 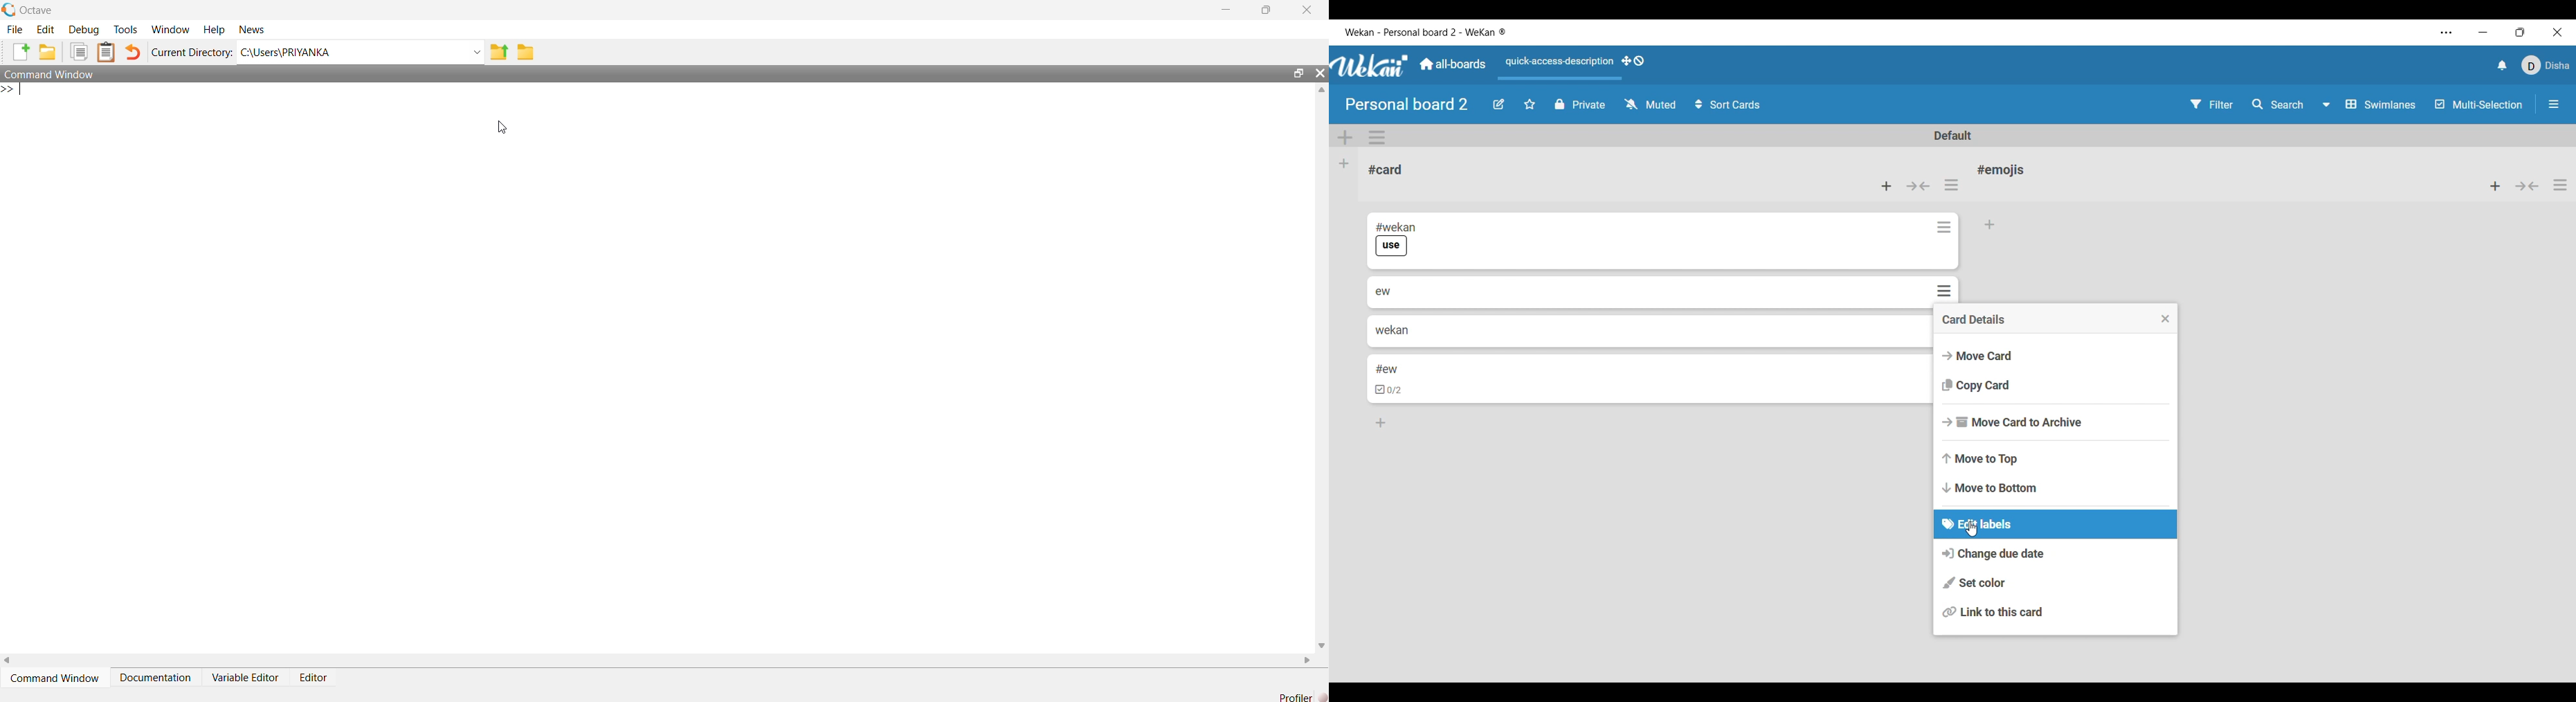 What do you see at coordinates (78, 52) in the screenshot?
I see `Copy` at bounding box center [78, 52].